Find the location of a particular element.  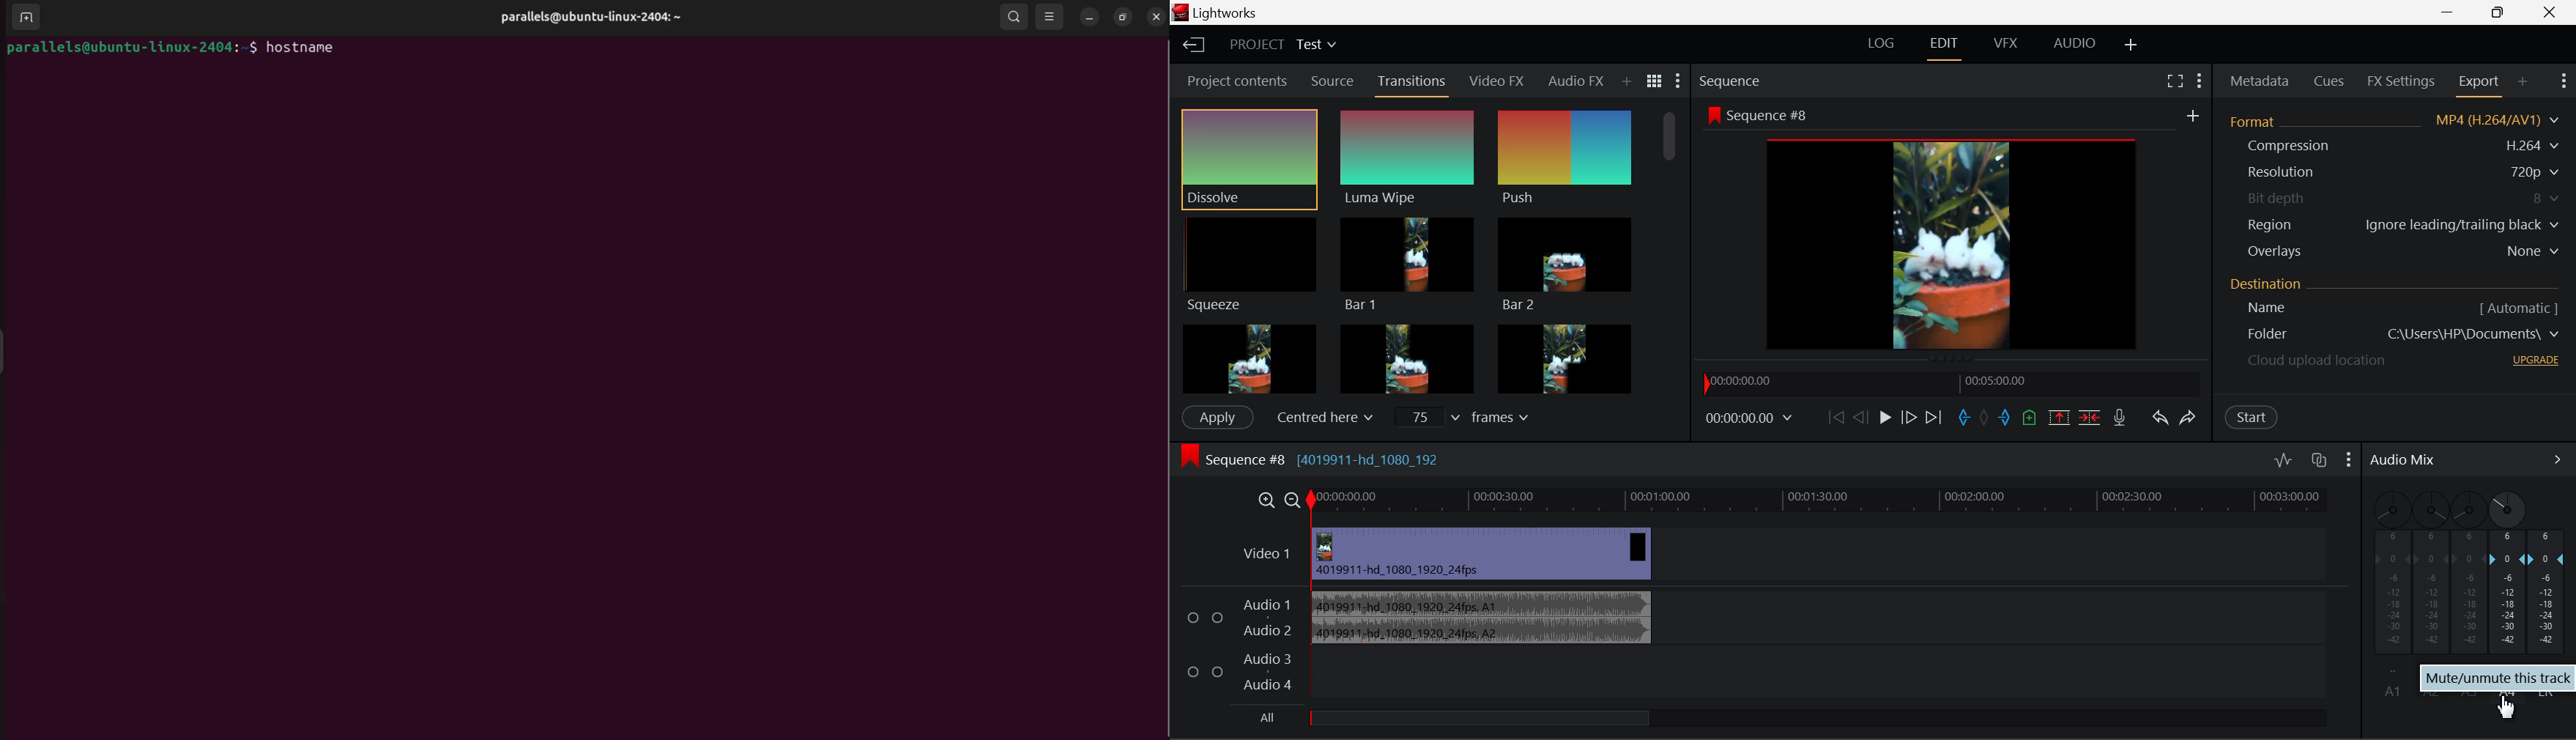

Toggle between title and list view is located at coordinates (1654, 81).